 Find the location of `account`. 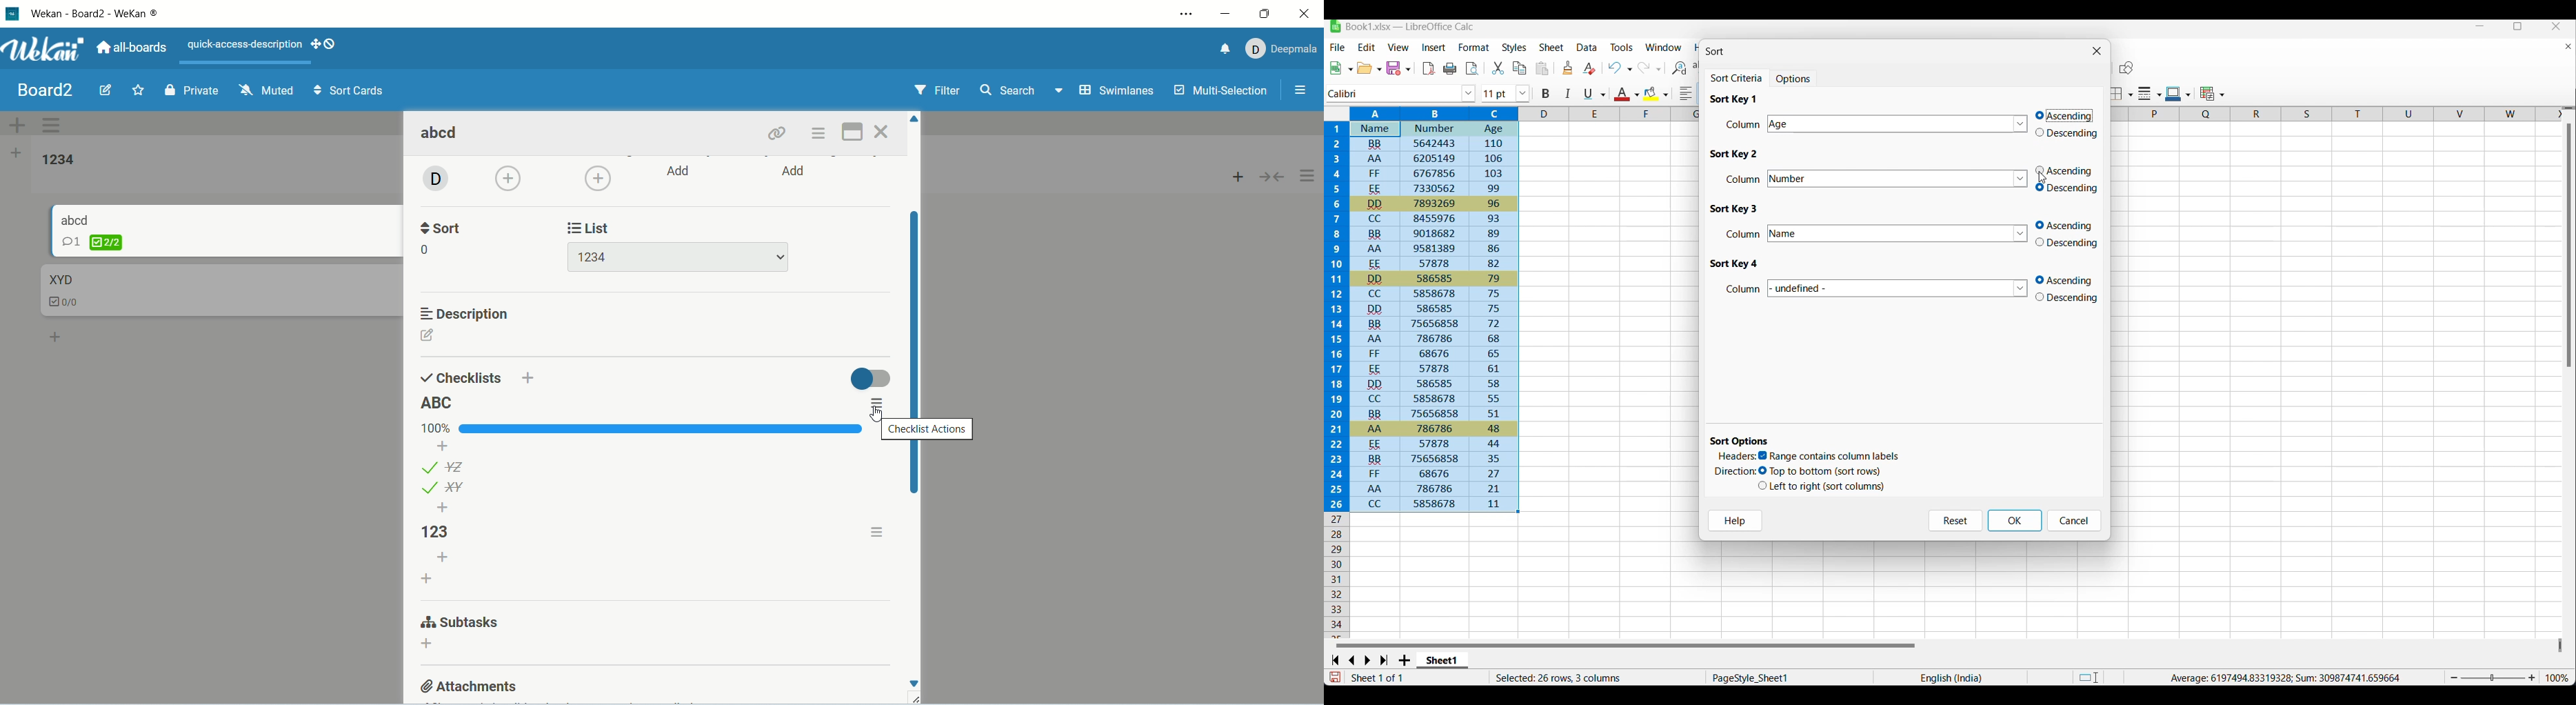

account is located at coordinates (1282, 49).